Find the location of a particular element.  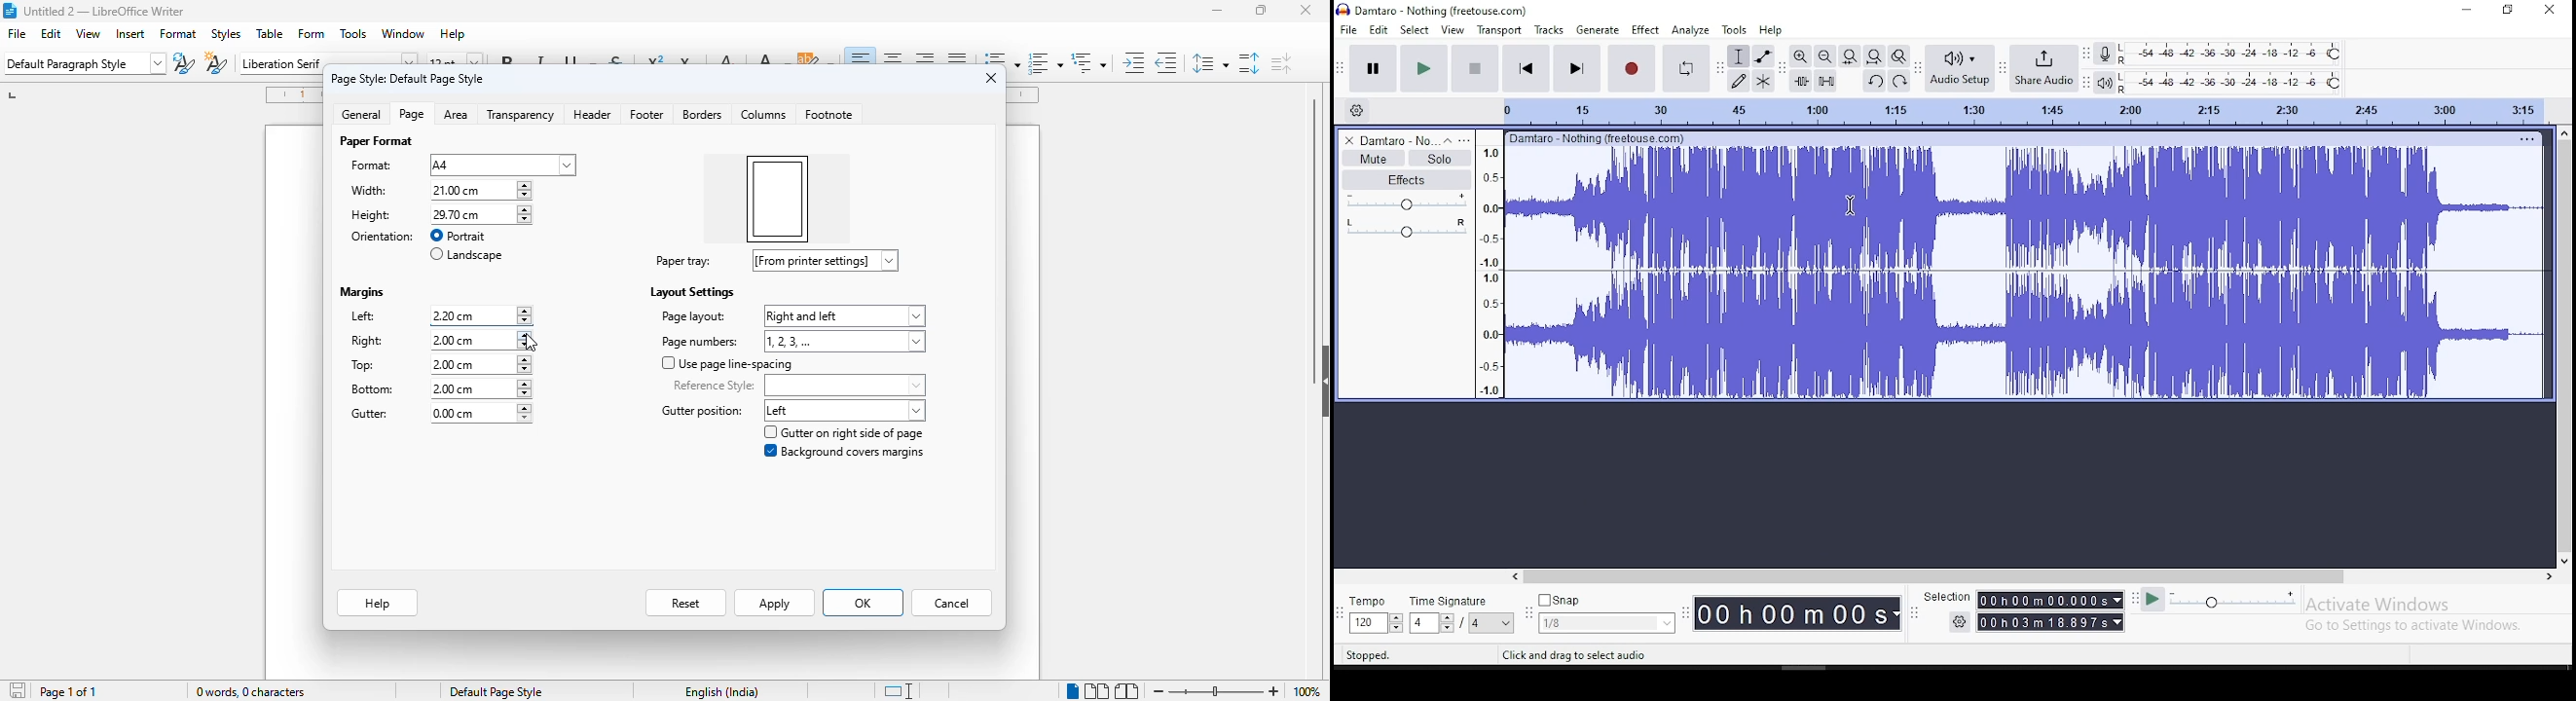

default page style is located at coordinates (496, 692).